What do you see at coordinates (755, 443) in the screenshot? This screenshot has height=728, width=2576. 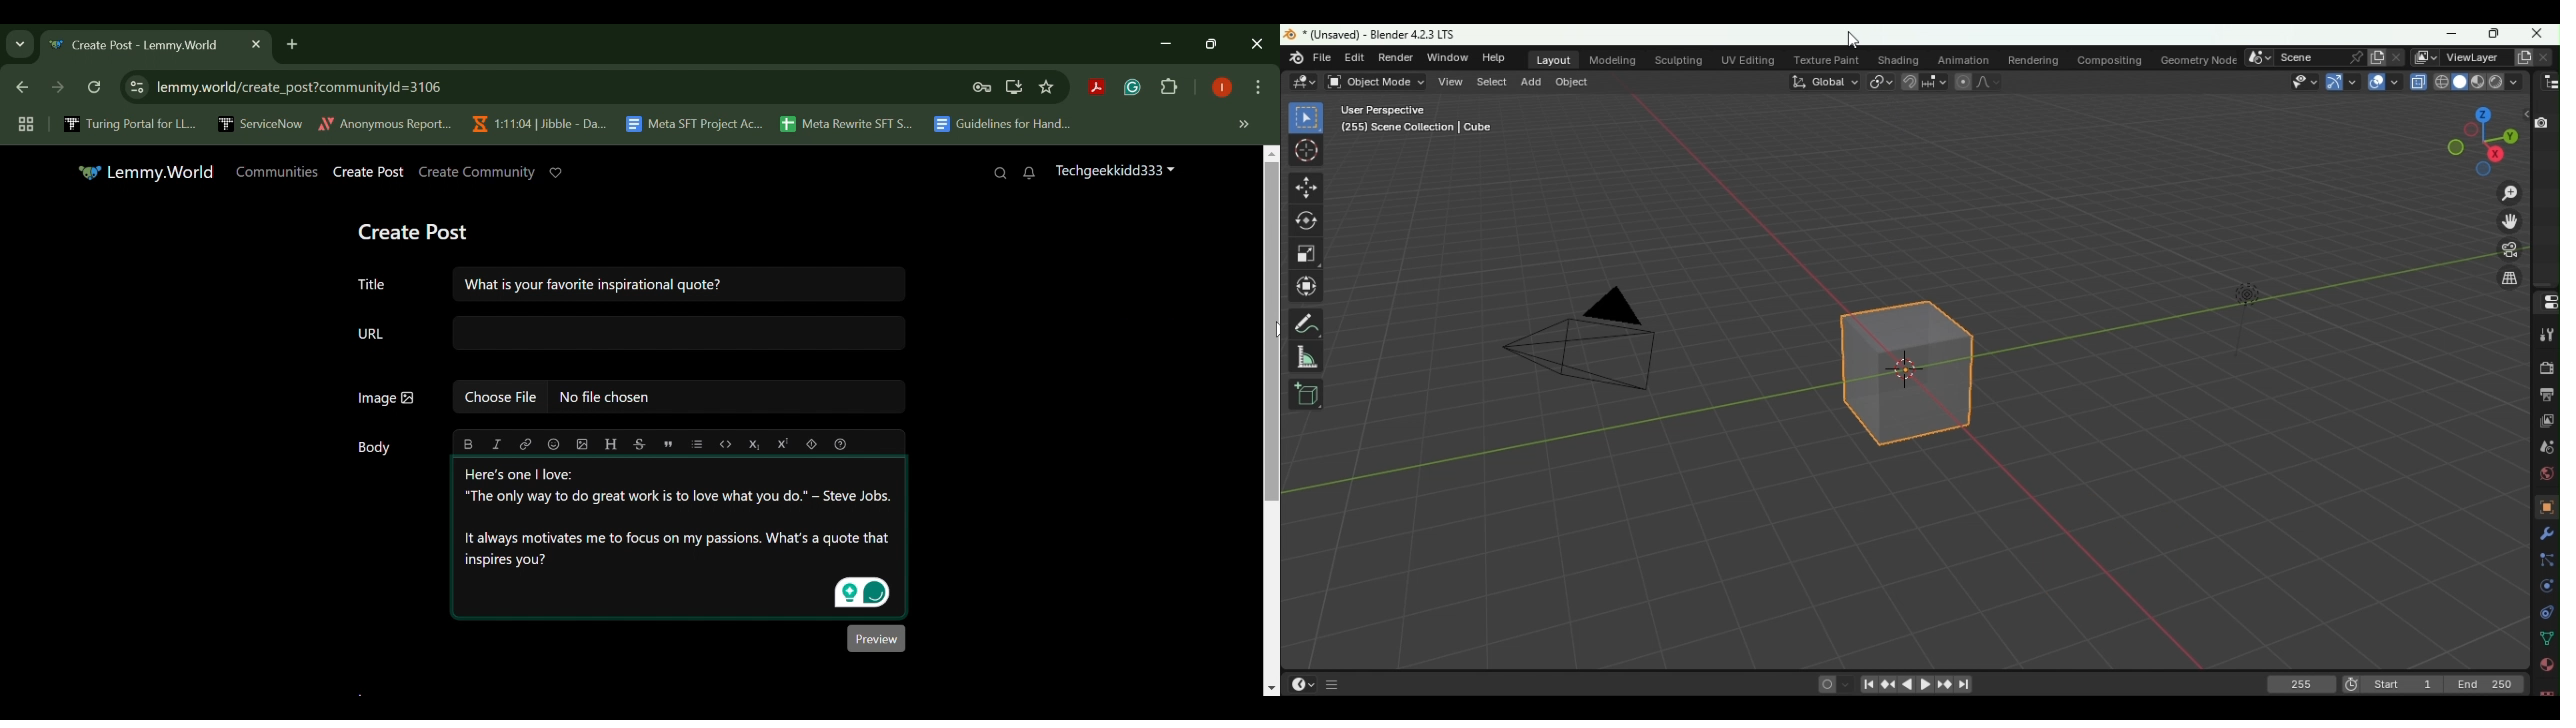 I see `Subscript` at bounding box center [755, 443].